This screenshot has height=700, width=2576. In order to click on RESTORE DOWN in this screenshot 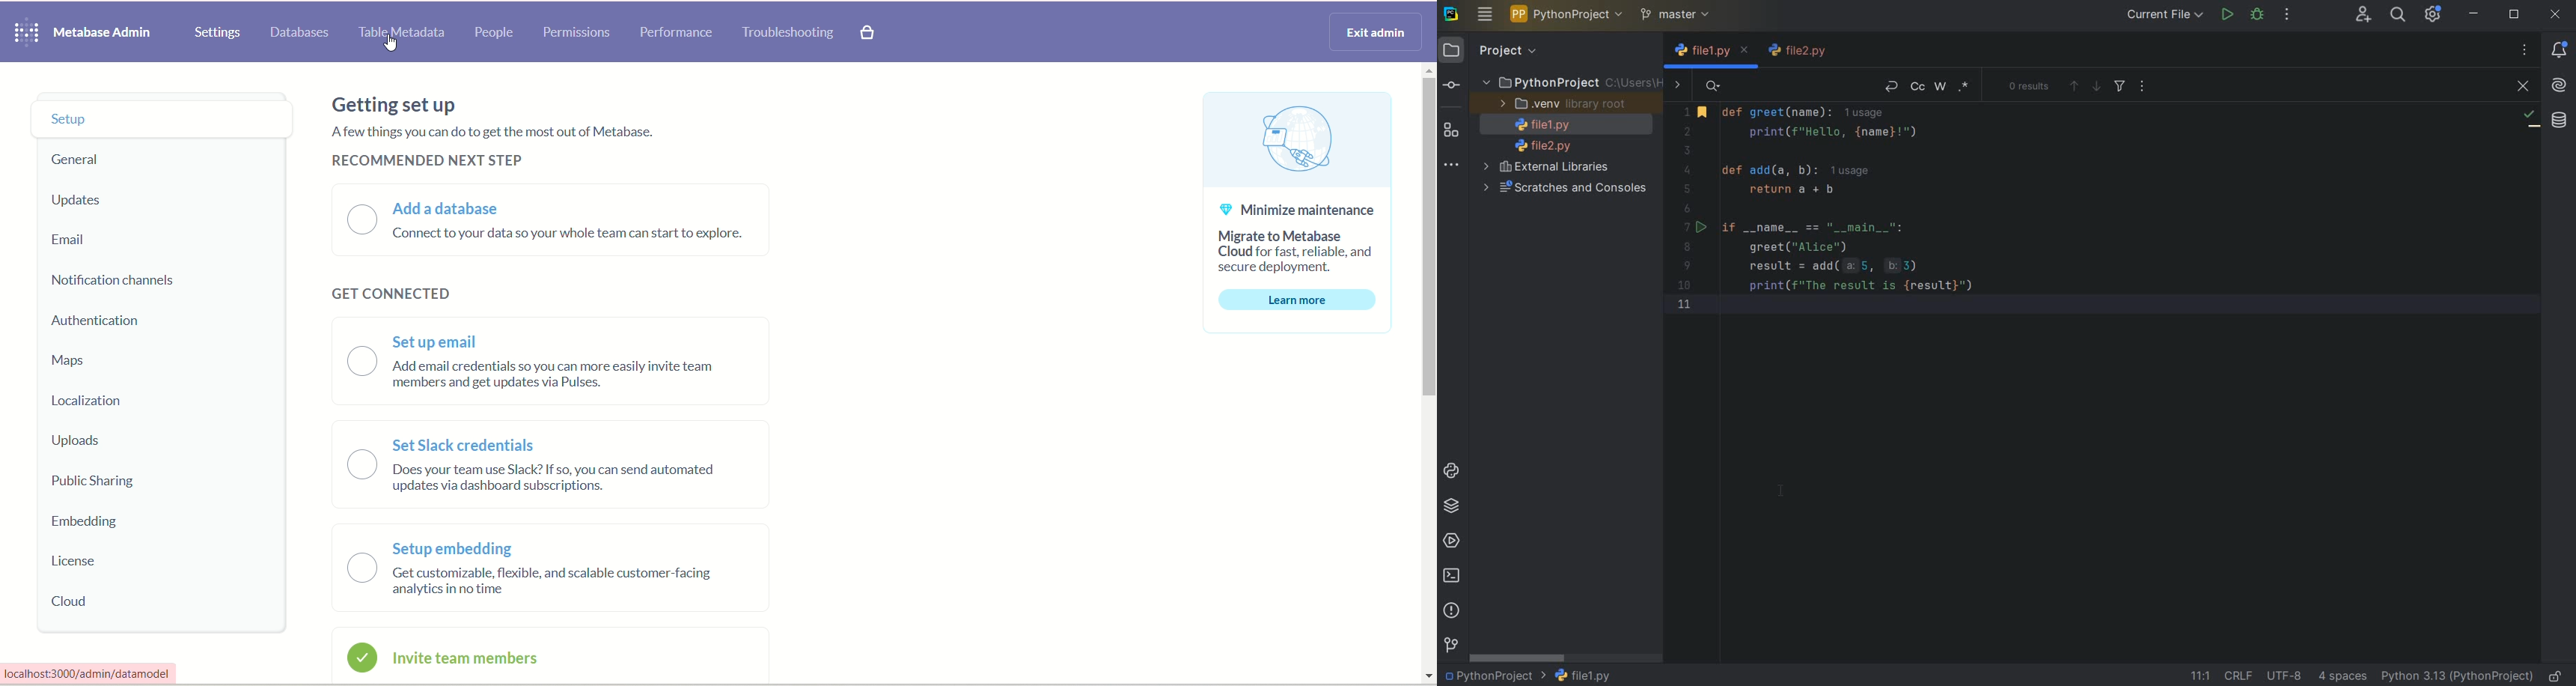, I will do `click(2515, 16)`.